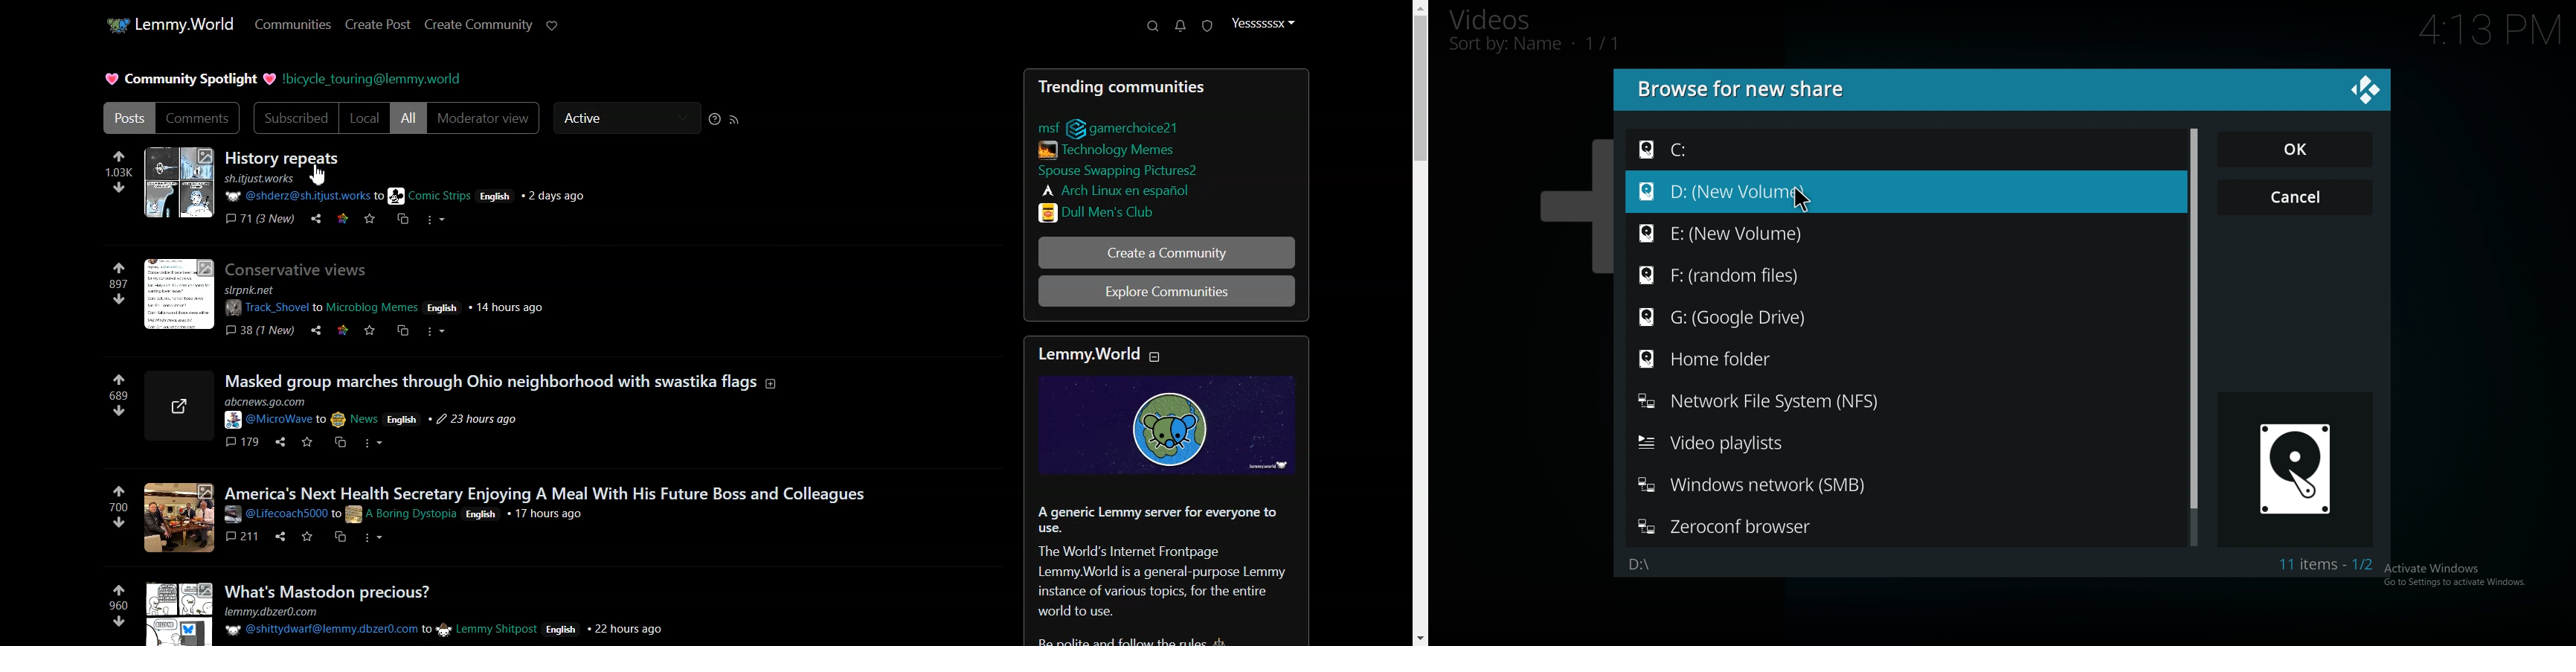  I want to click on ok, so click(2294, 148).